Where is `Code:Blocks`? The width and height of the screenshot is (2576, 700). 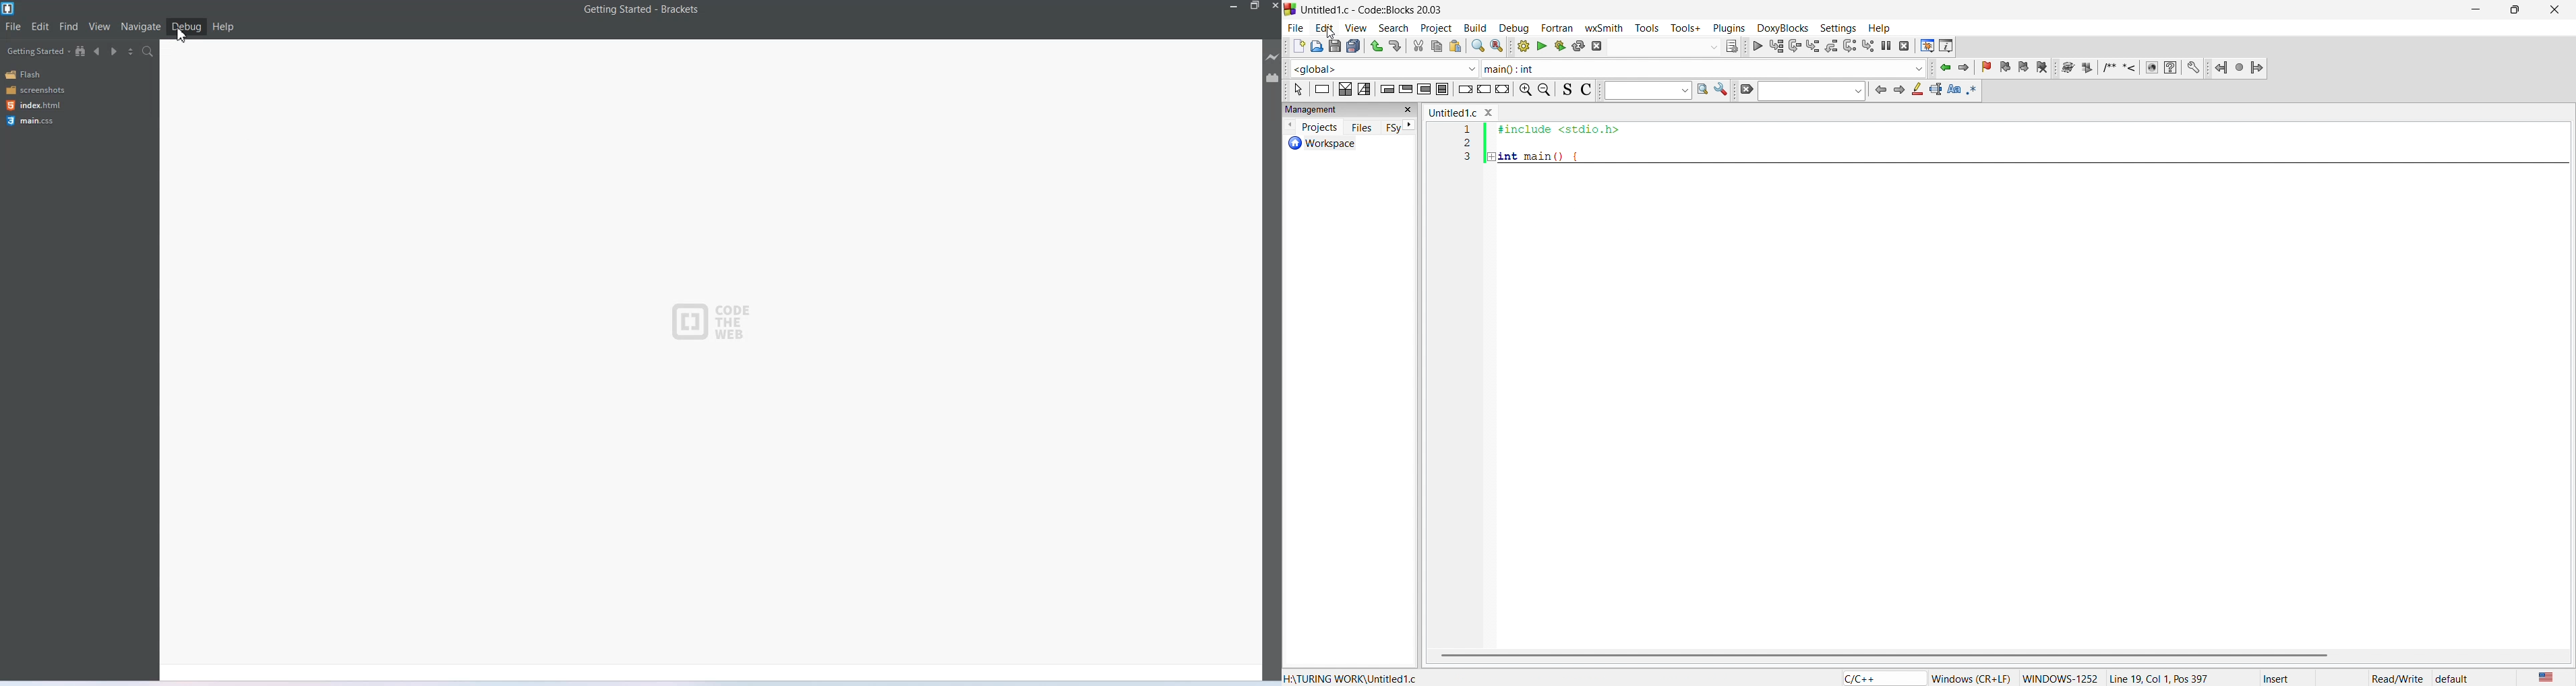 Code:Blocks is located at coordinates (1290, 8).